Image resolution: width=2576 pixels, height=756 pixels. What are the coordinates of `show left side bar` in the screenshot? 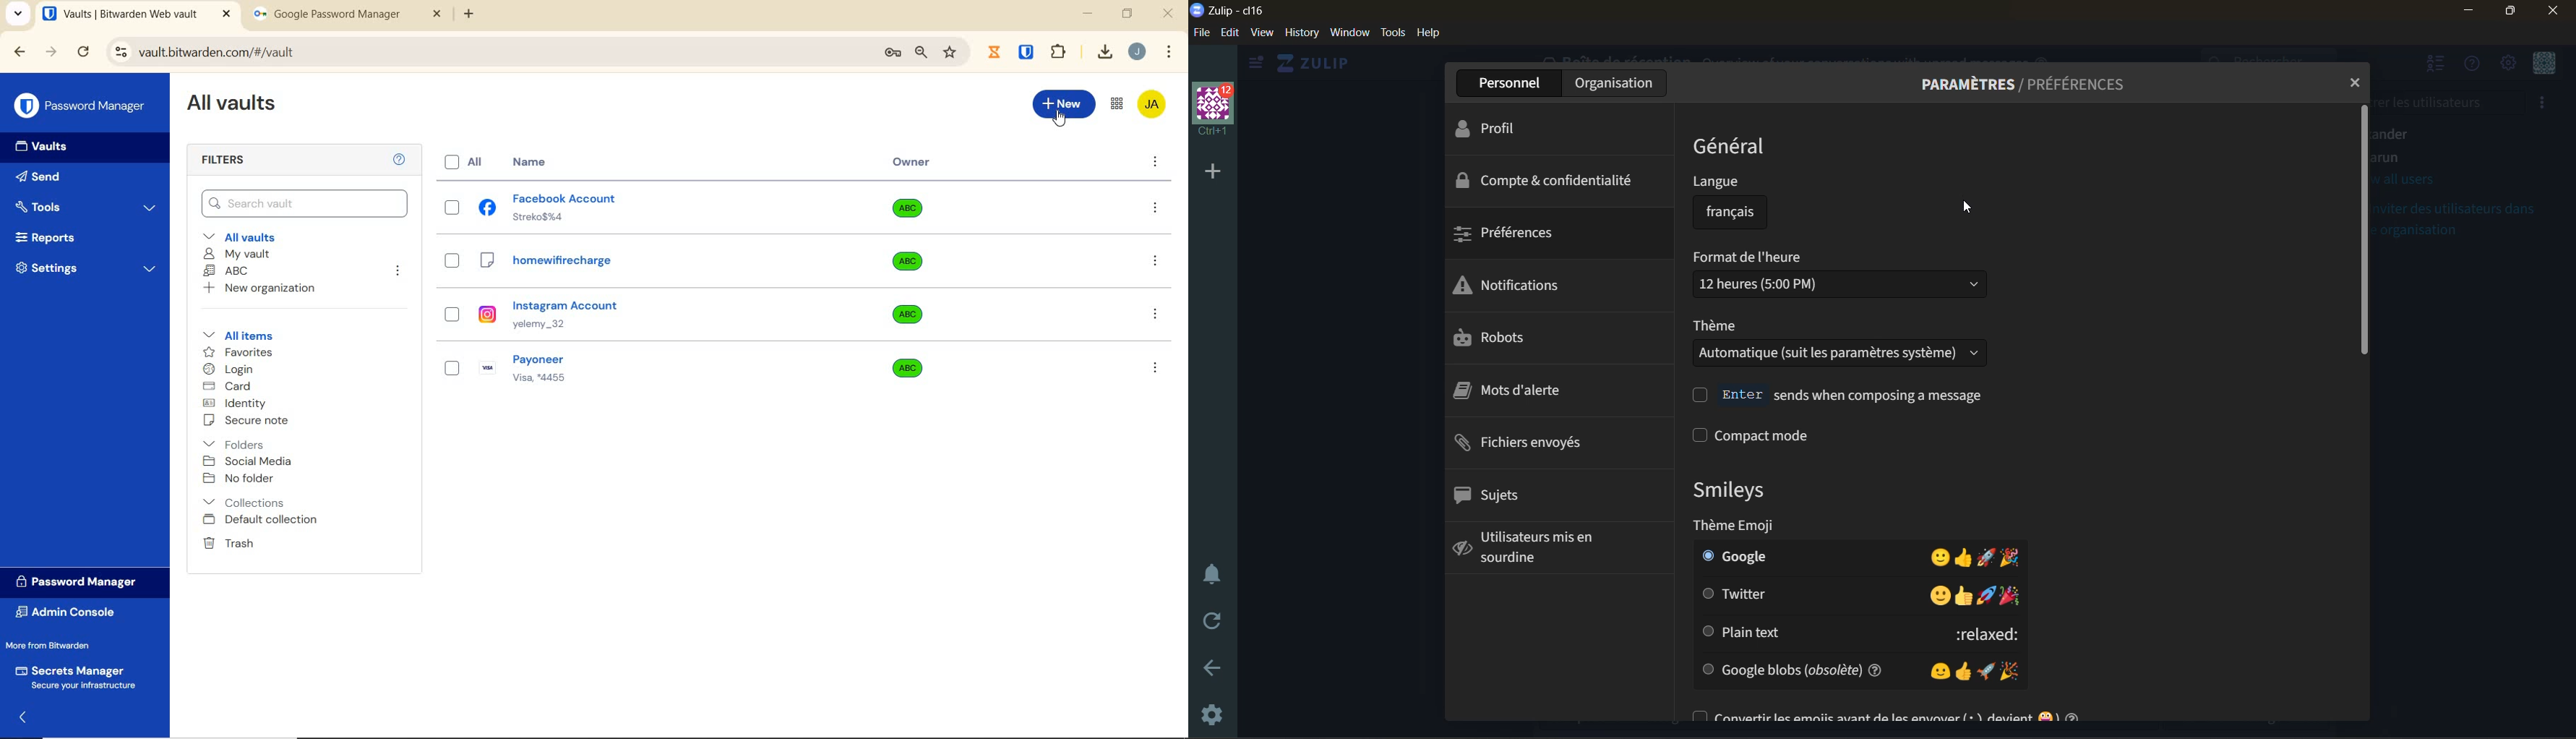 It's located at (1255, 63).